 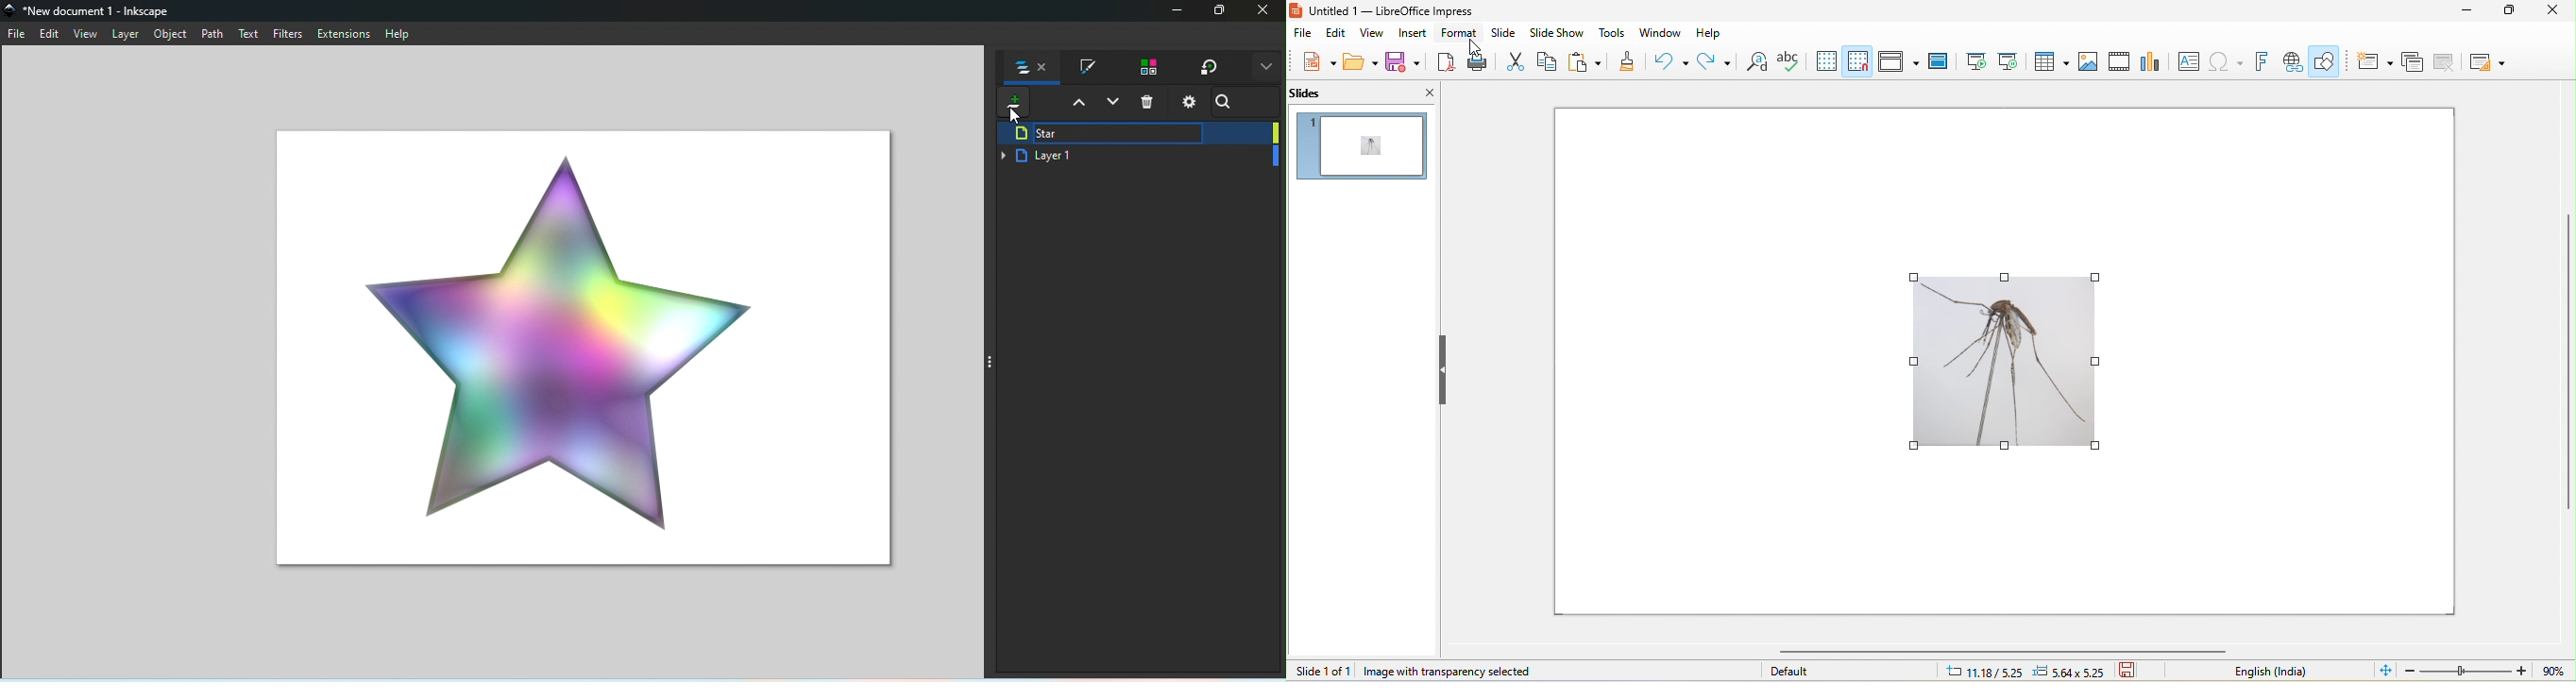 What do you see at coordinates (1319, 62) in the screenshot?
I see `new` at bounding box center [1319, 62].